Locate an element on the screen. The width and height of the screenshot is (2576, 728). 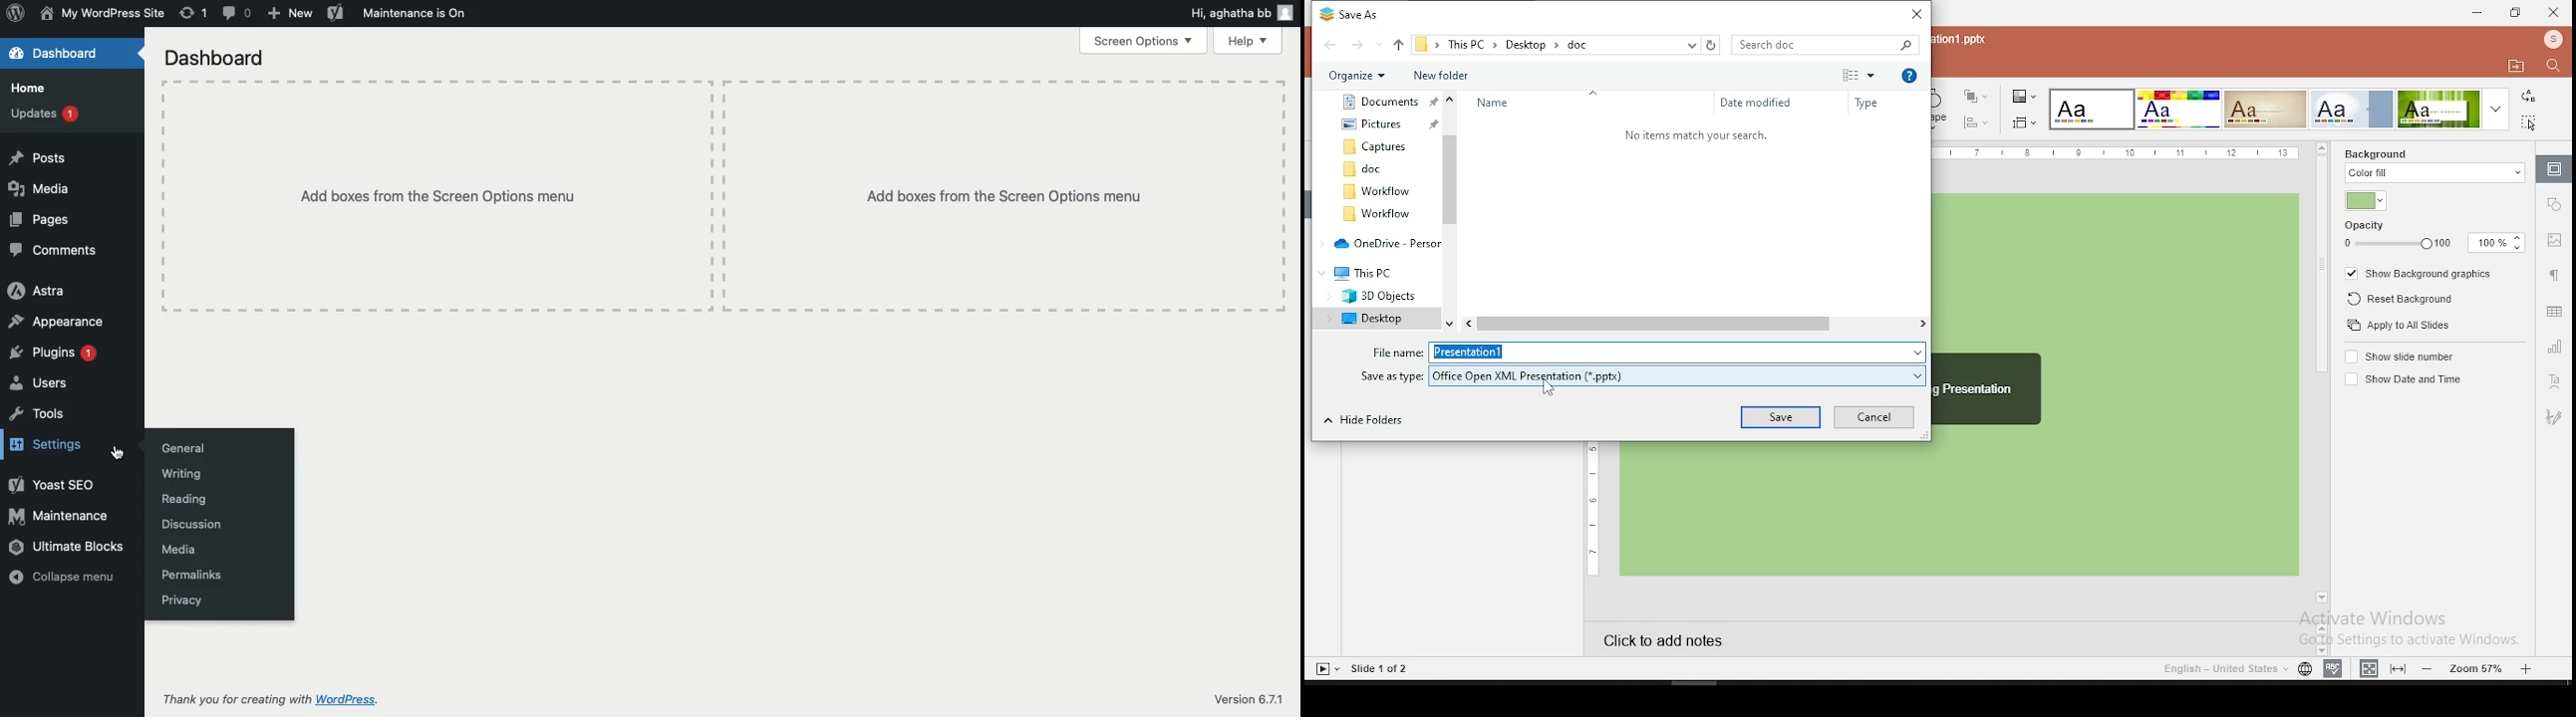
language is located at coordinates (2224, 669).